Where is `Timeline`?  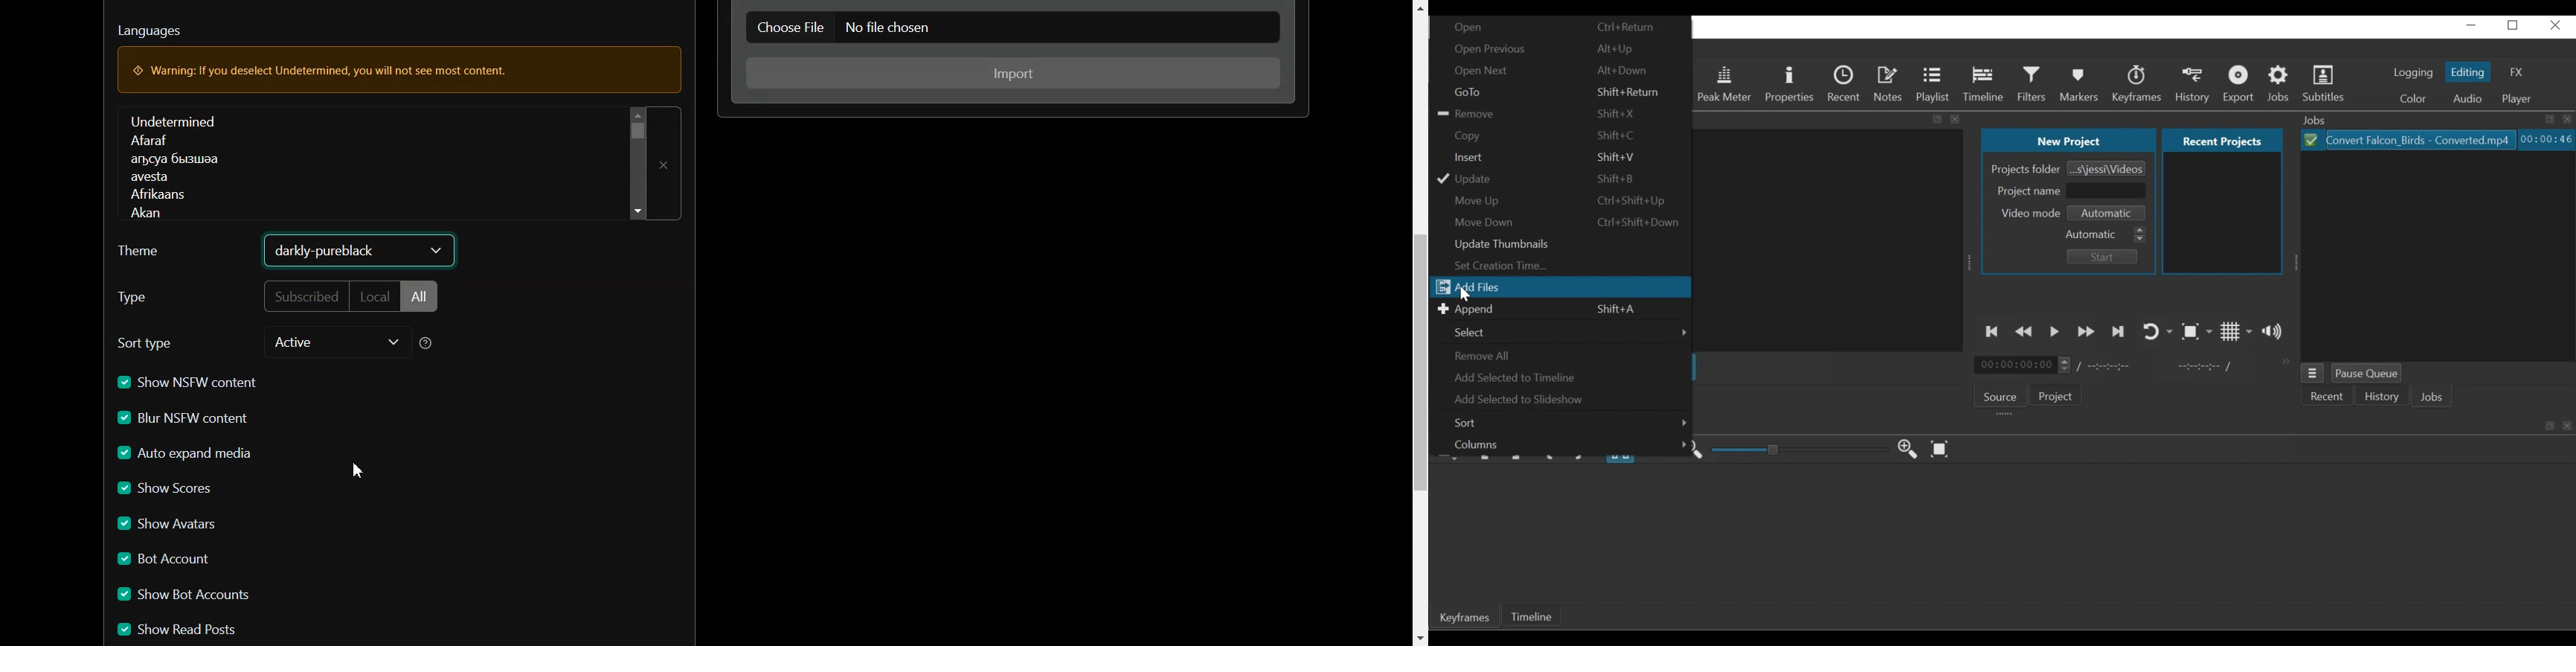 Timeline is located at coordinates (1985, 84).